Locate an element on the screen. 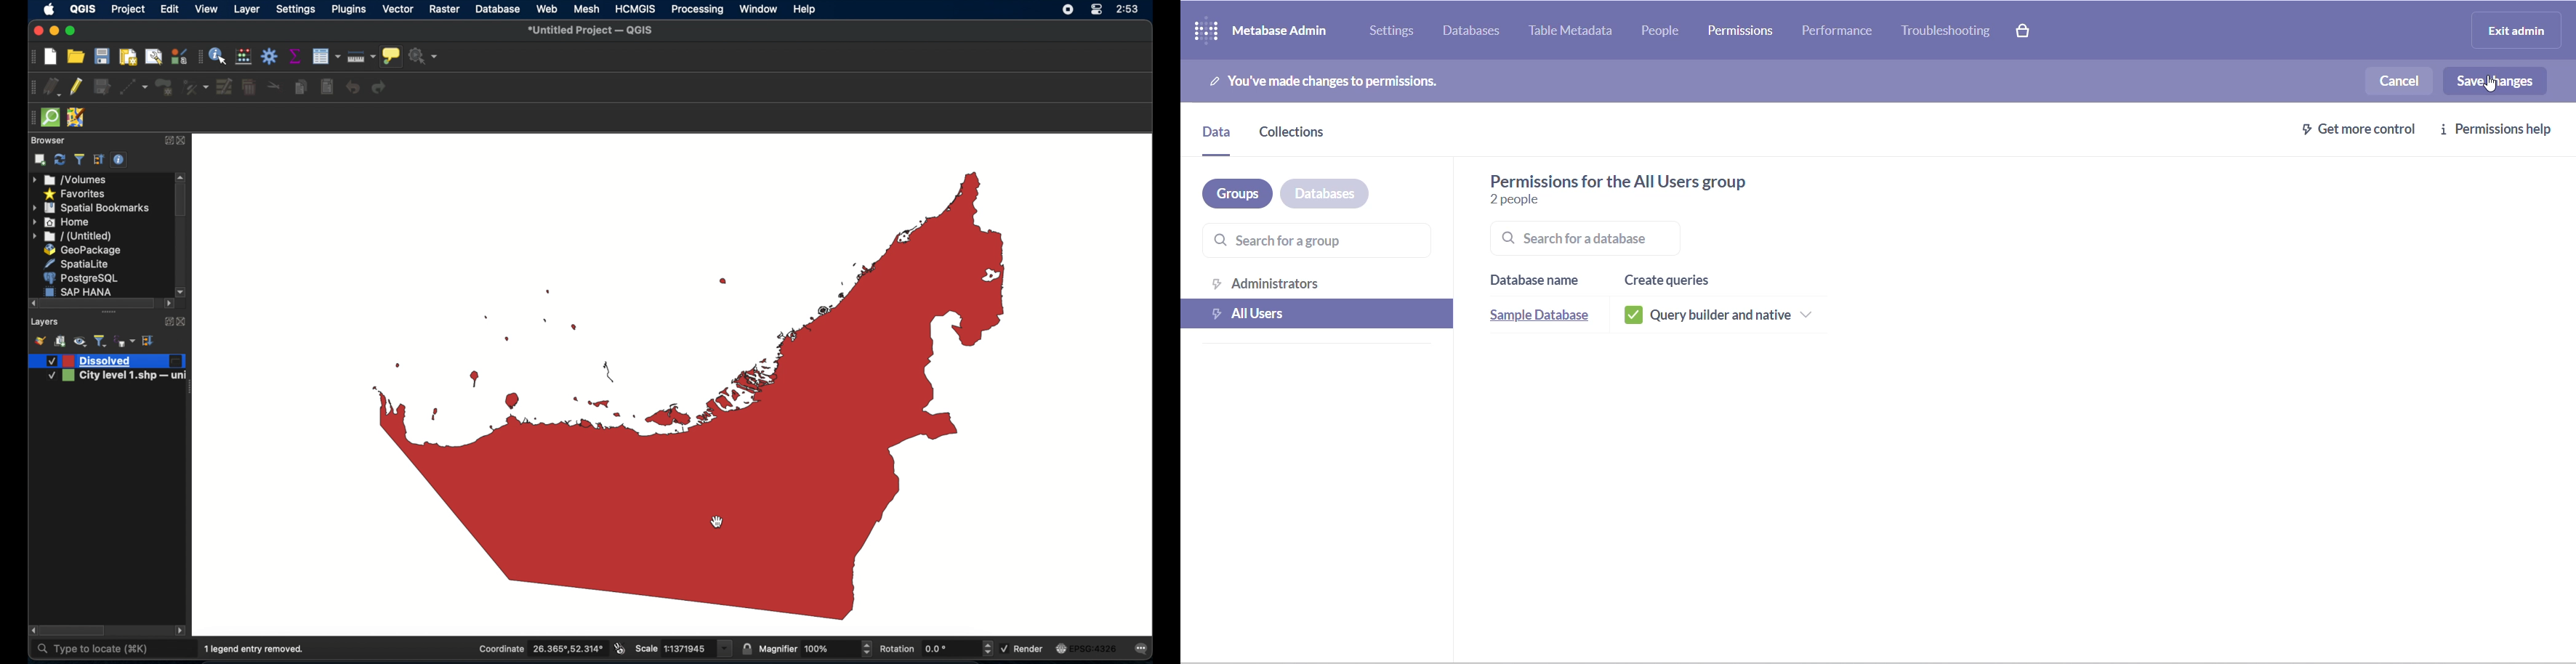 This screenshot has height=672, width=2576. coordinate is located at coordinates (541, 649).